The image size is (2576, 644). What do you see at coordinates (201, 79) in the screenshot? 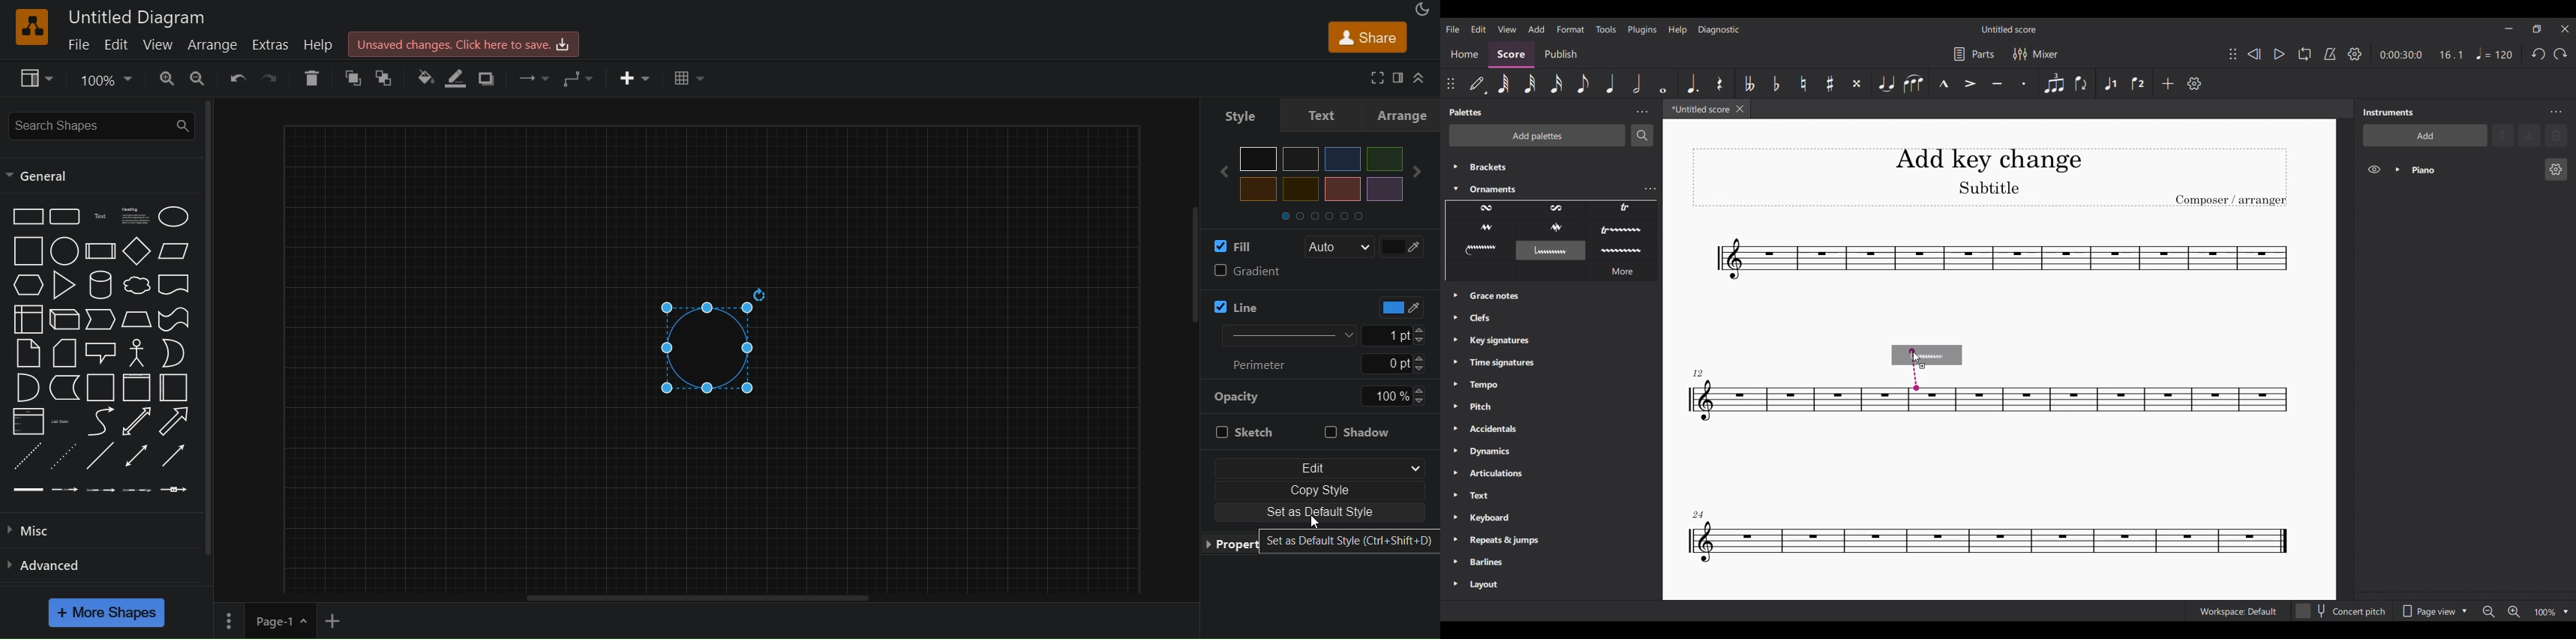
I see `zoom out` at bounding box center [201, 79].